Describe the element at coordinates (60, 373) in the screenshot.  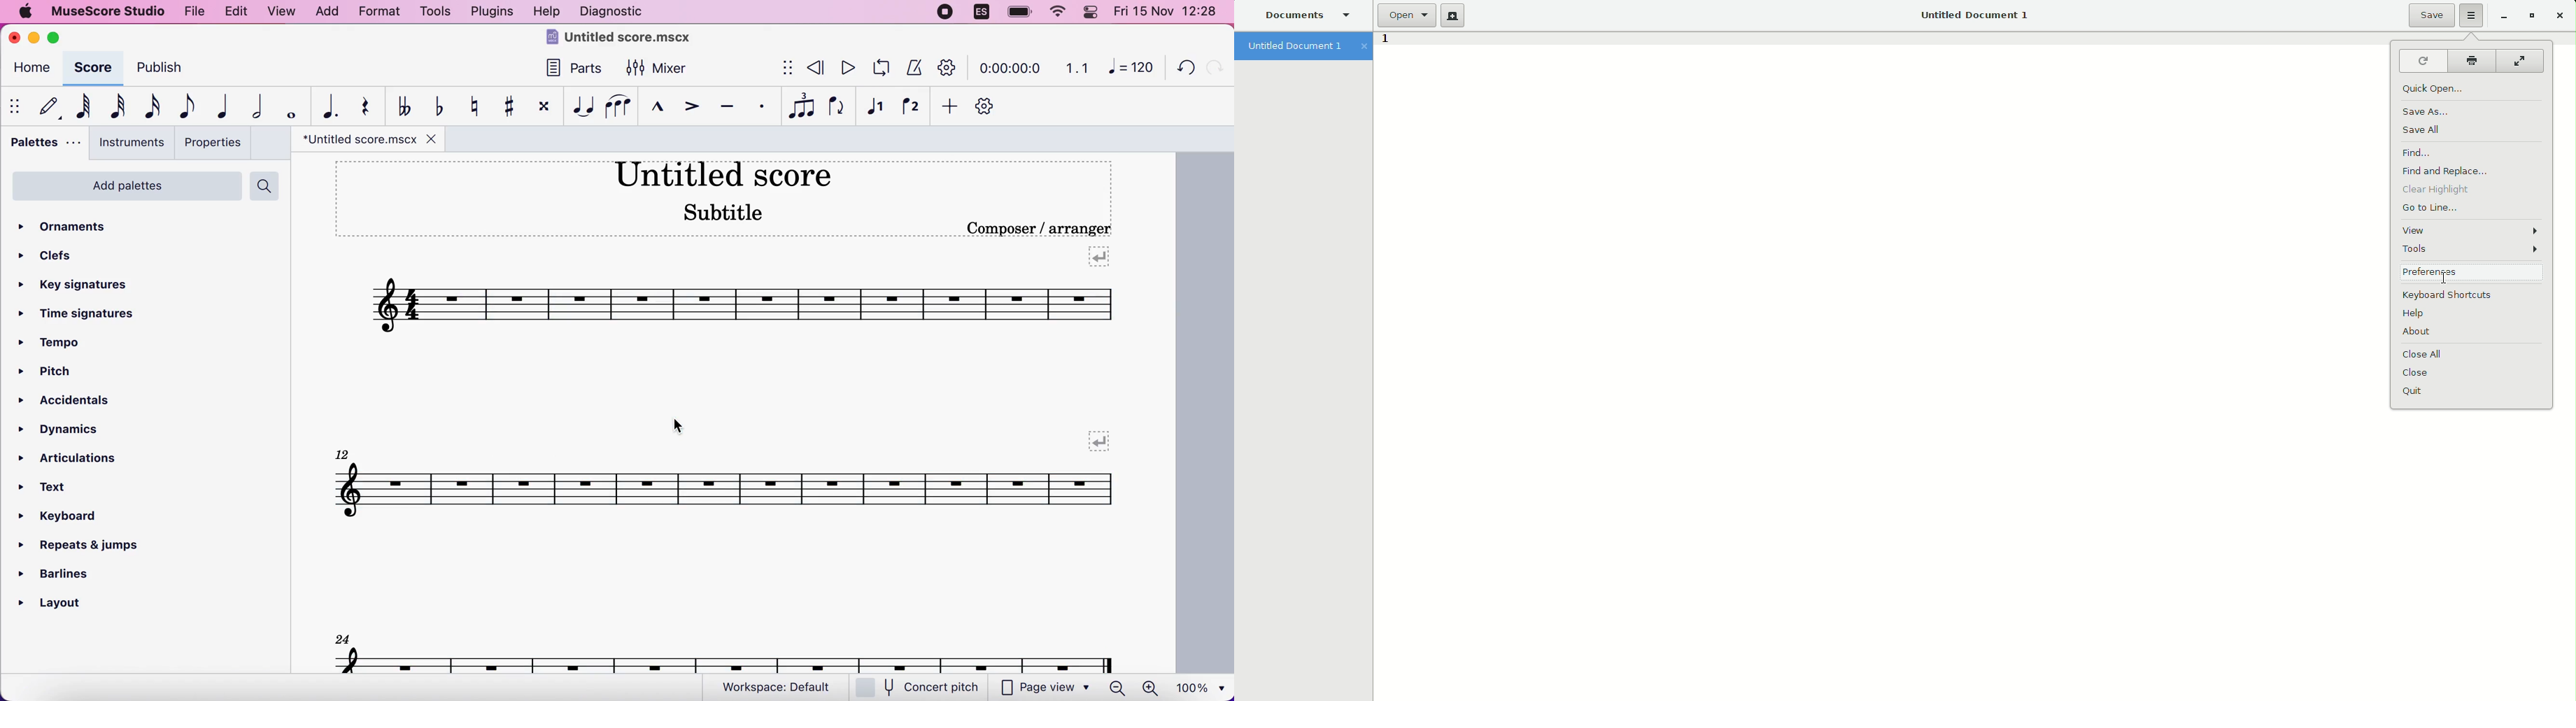
I see `pitch` at that location.